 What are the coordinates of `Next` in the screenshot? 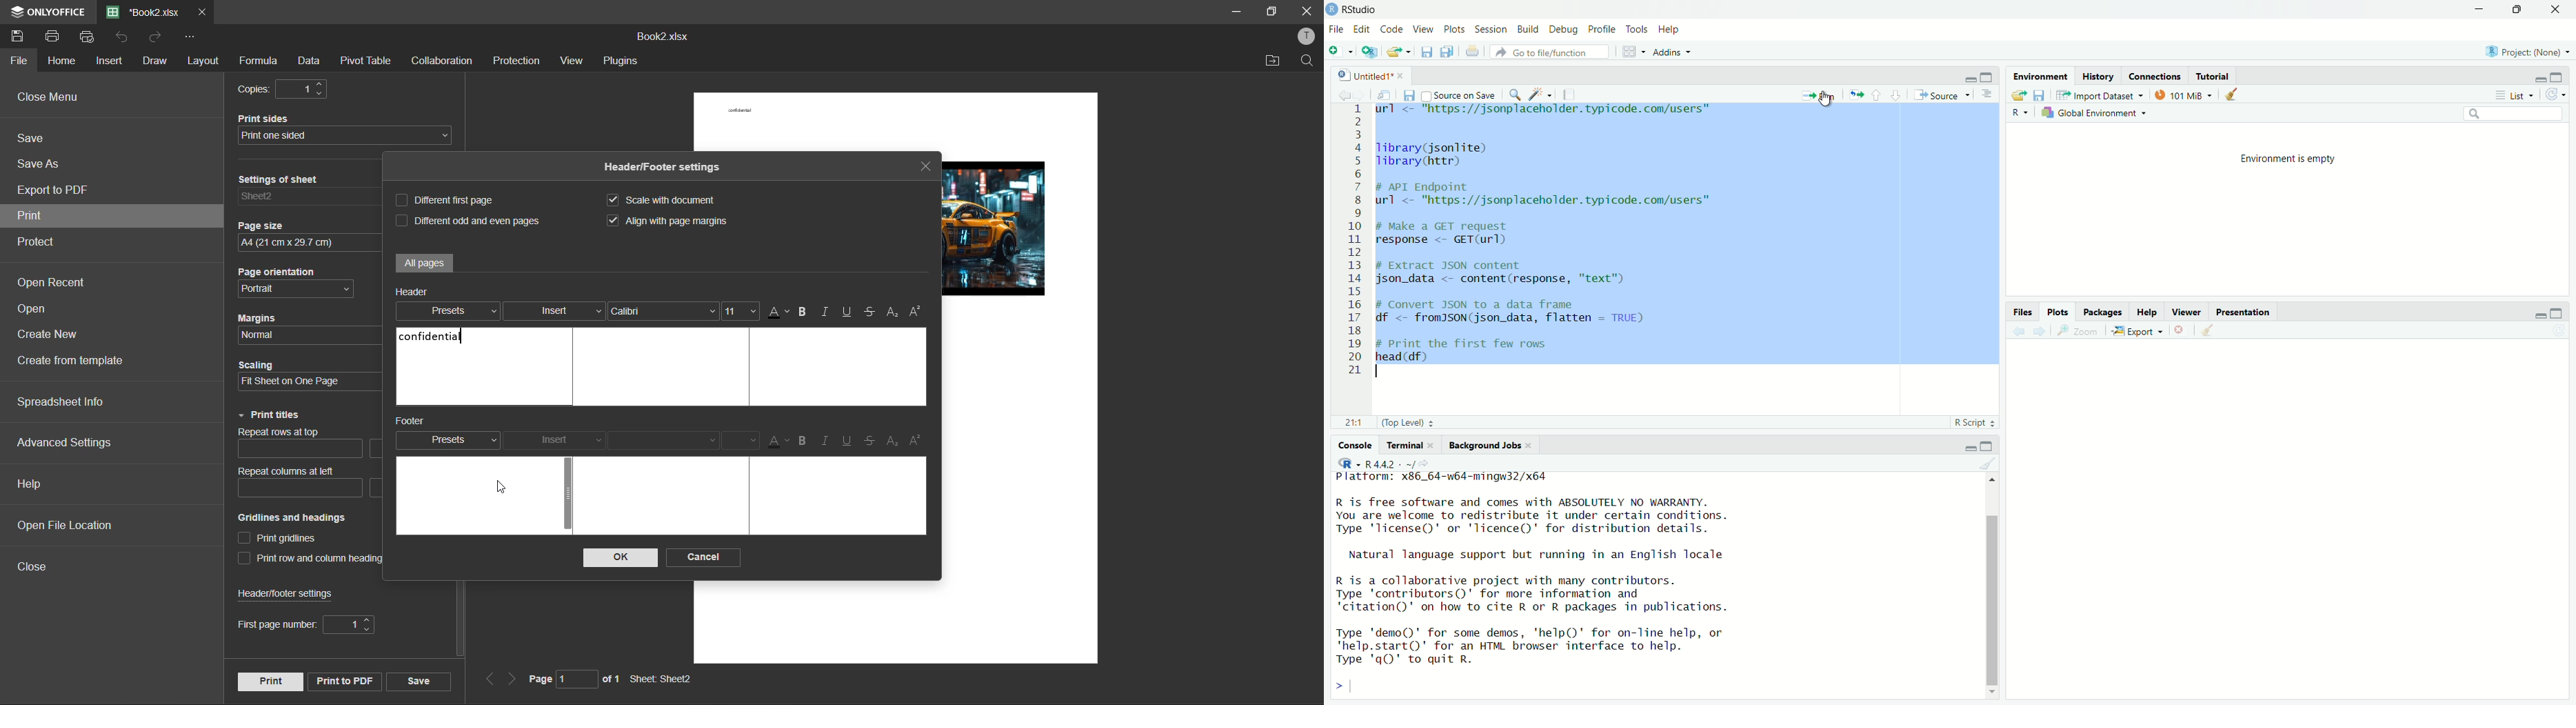 It's located at (1360, 96).